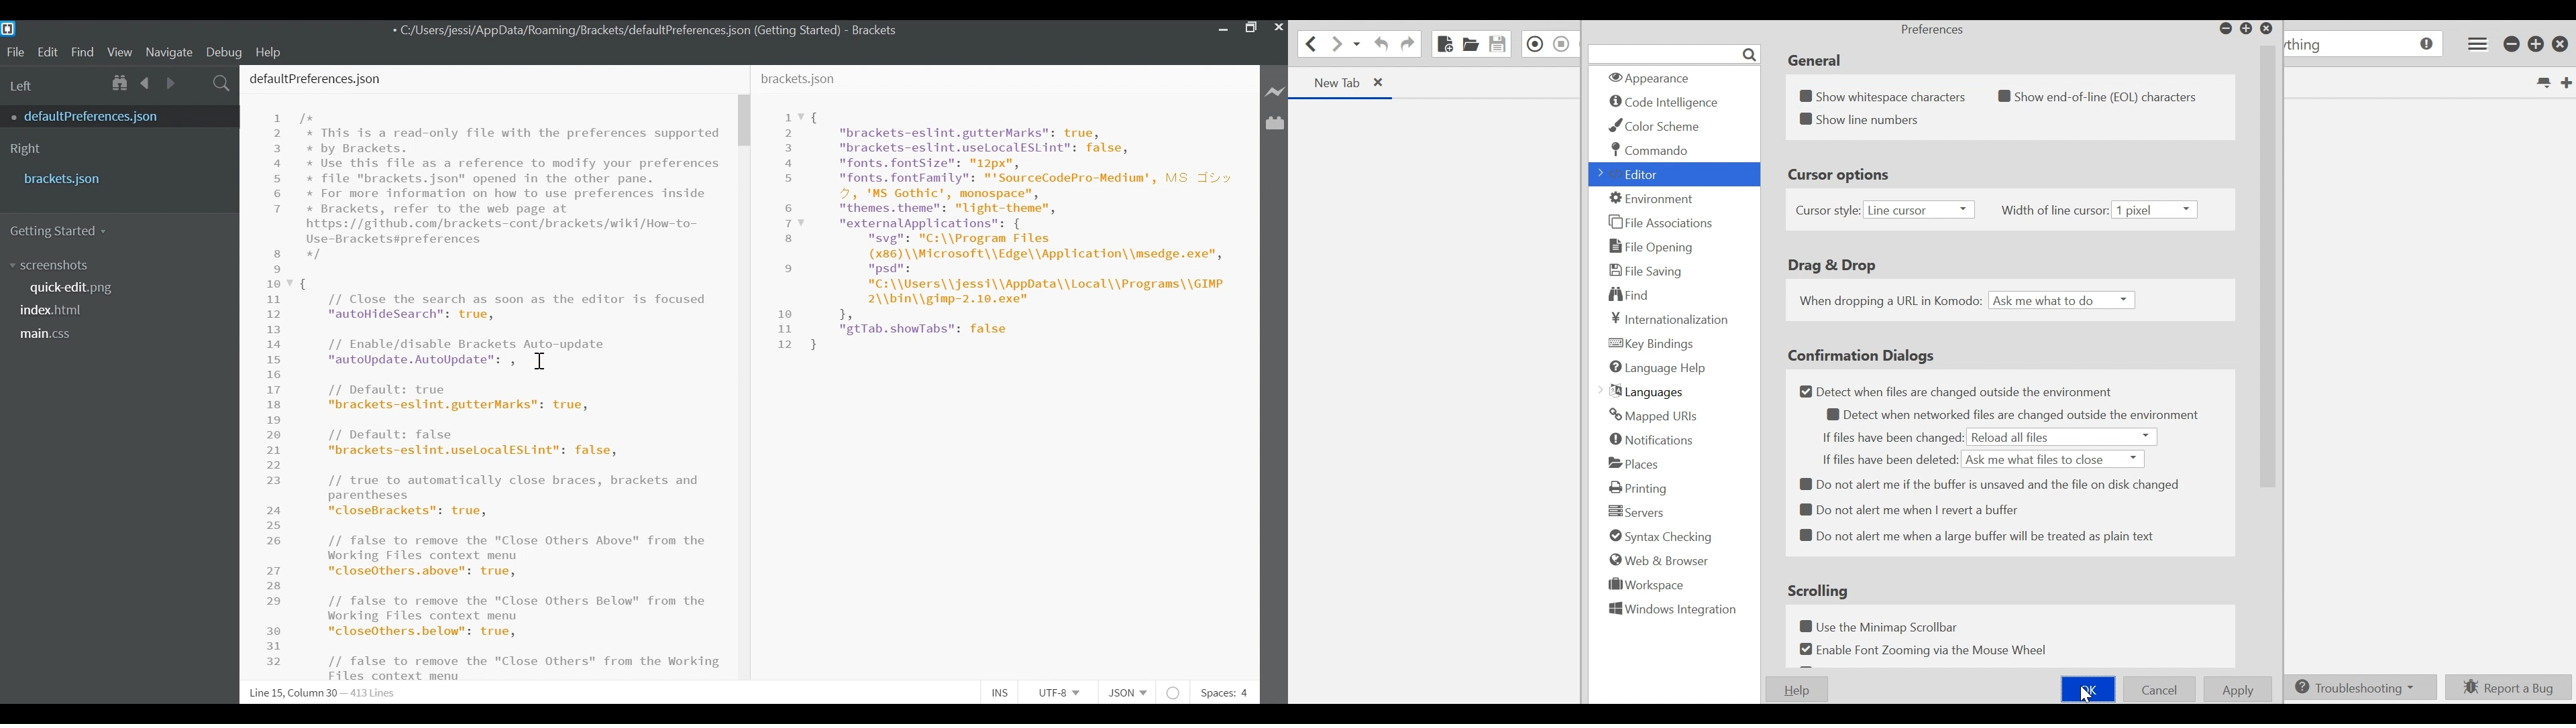  Describe the element at coordinates (2362, 44) in the screenshot. I see `go to anything` at that location.